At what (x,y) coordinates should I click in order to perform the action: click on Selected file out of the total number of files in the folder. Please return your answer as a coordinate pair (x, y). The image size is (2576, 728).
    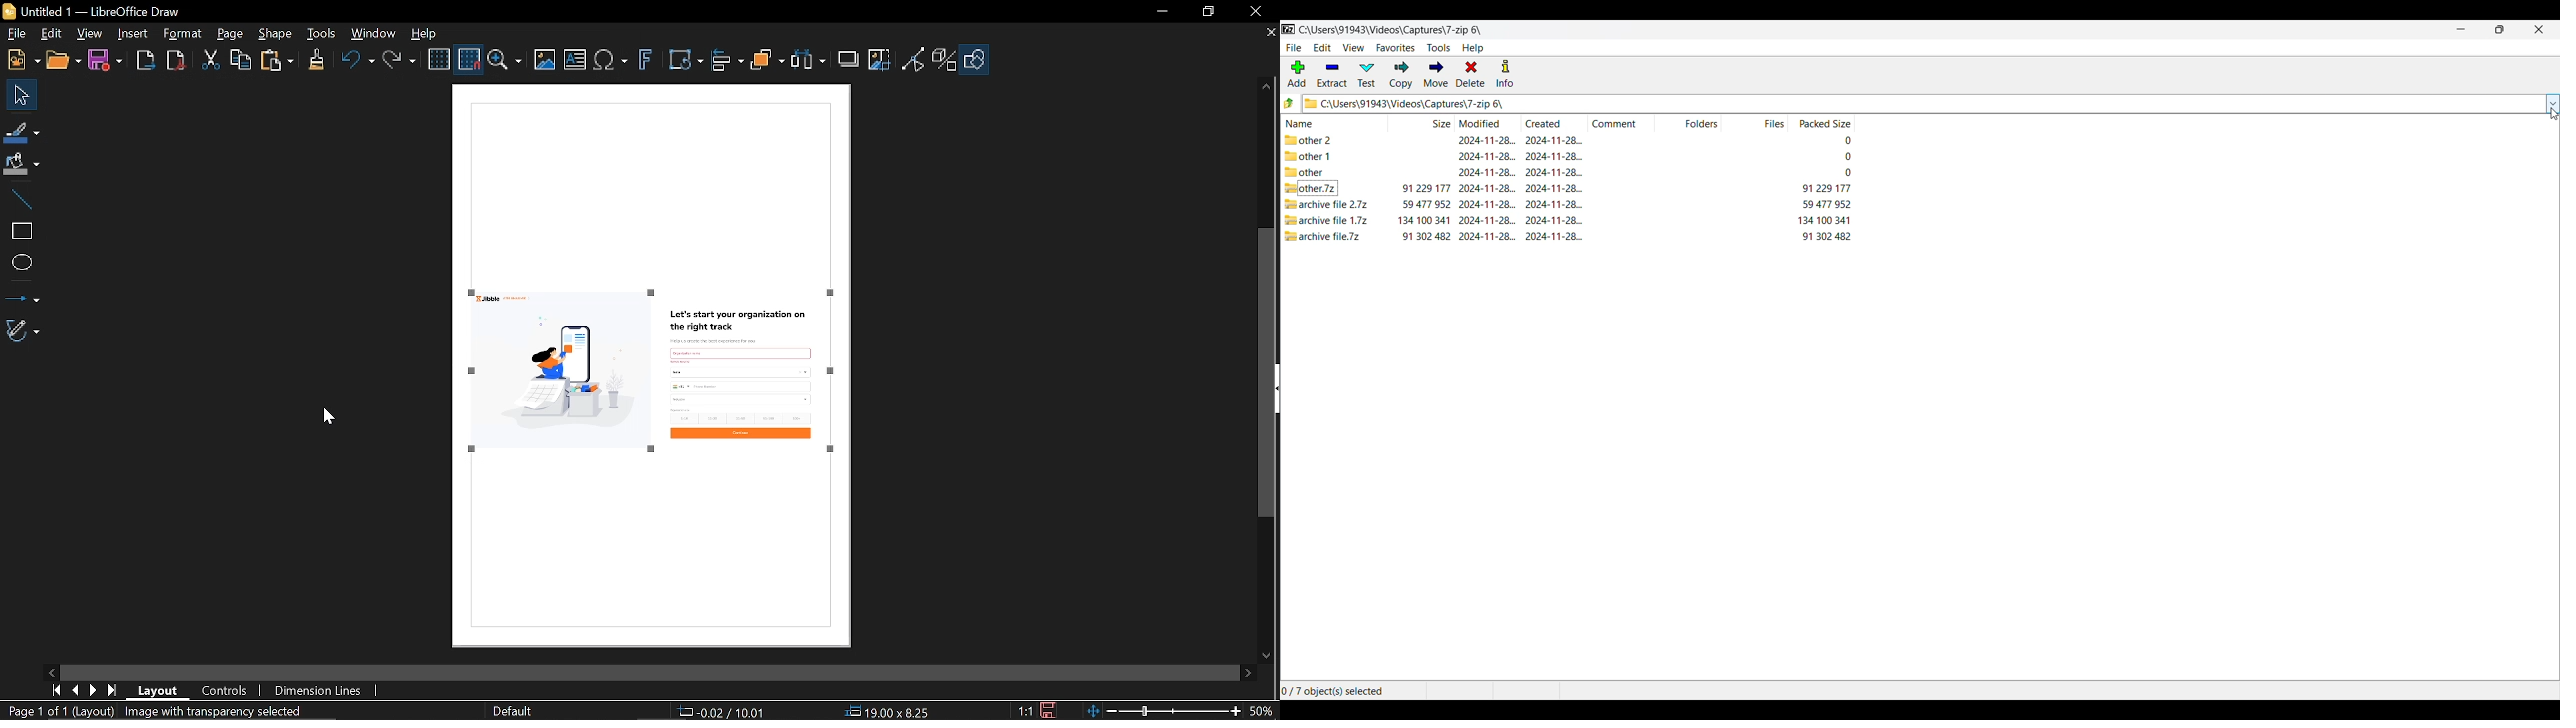
    Looking at the image, I should click on (1343, 691).